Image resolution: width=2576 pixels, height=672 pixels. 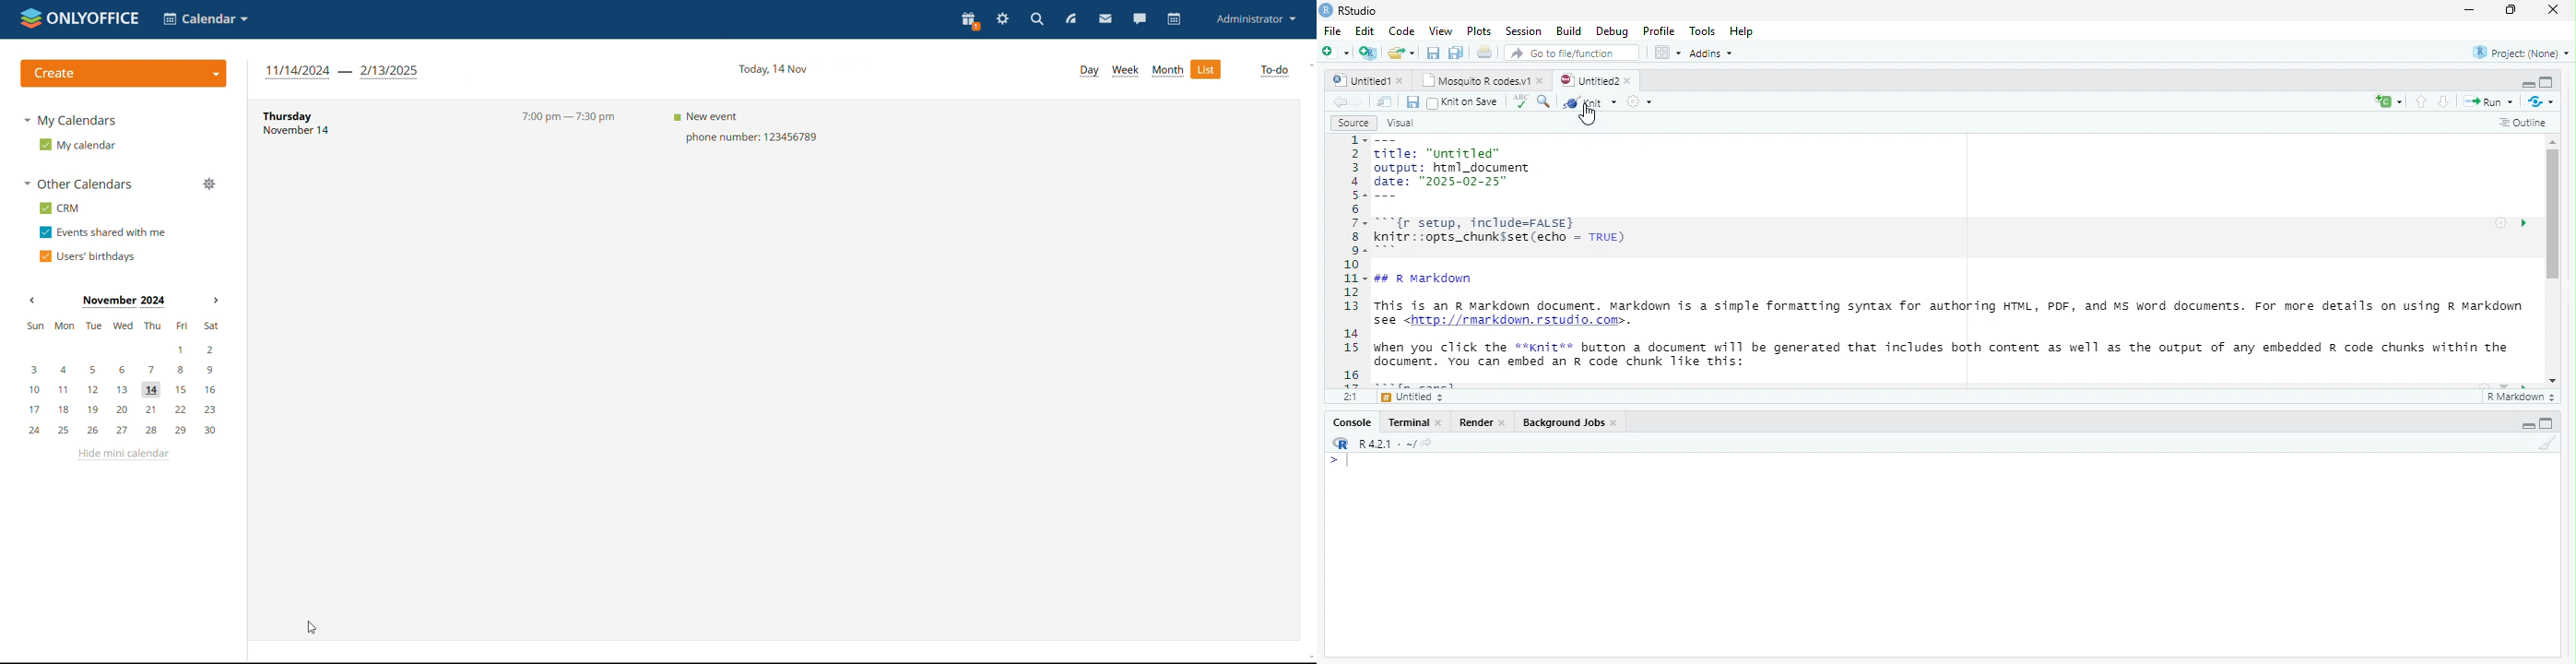 What do you see at coordinates (1359, 10) in the screenshot?
I see `RStudio` at bounding box center [1359, 10].